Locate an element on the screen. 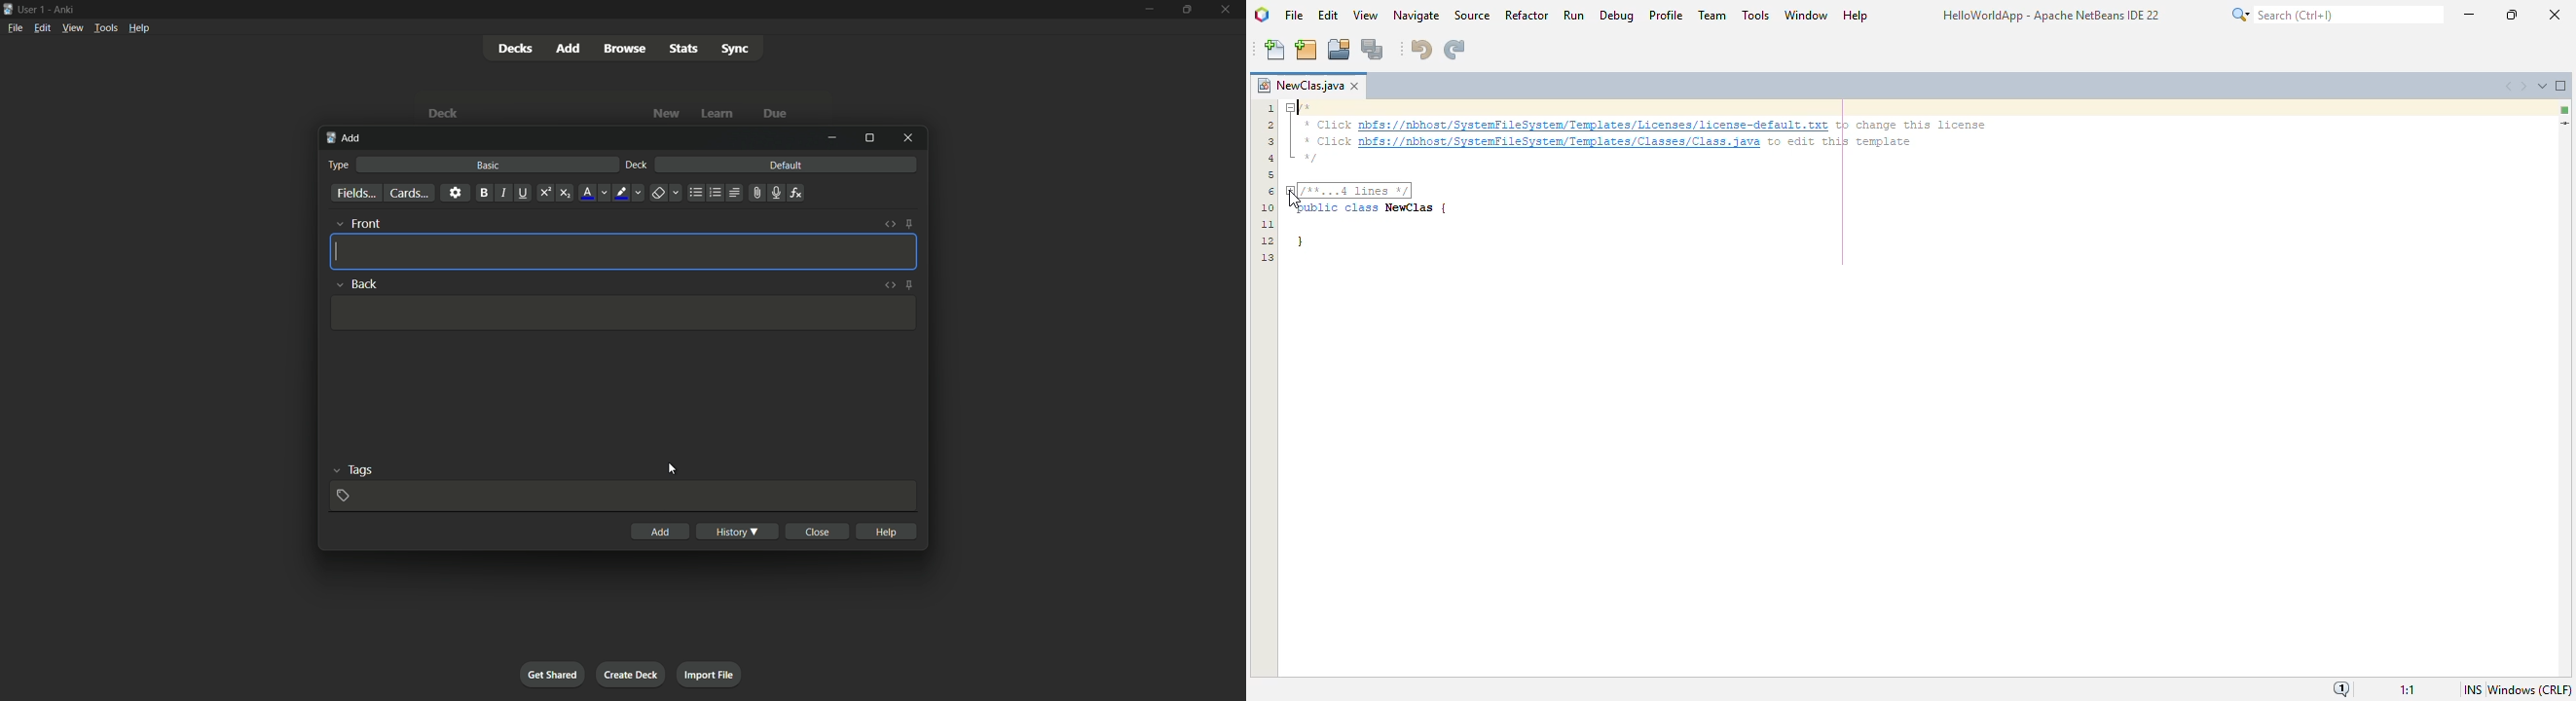  maximize is located at coordinates (869, 139).